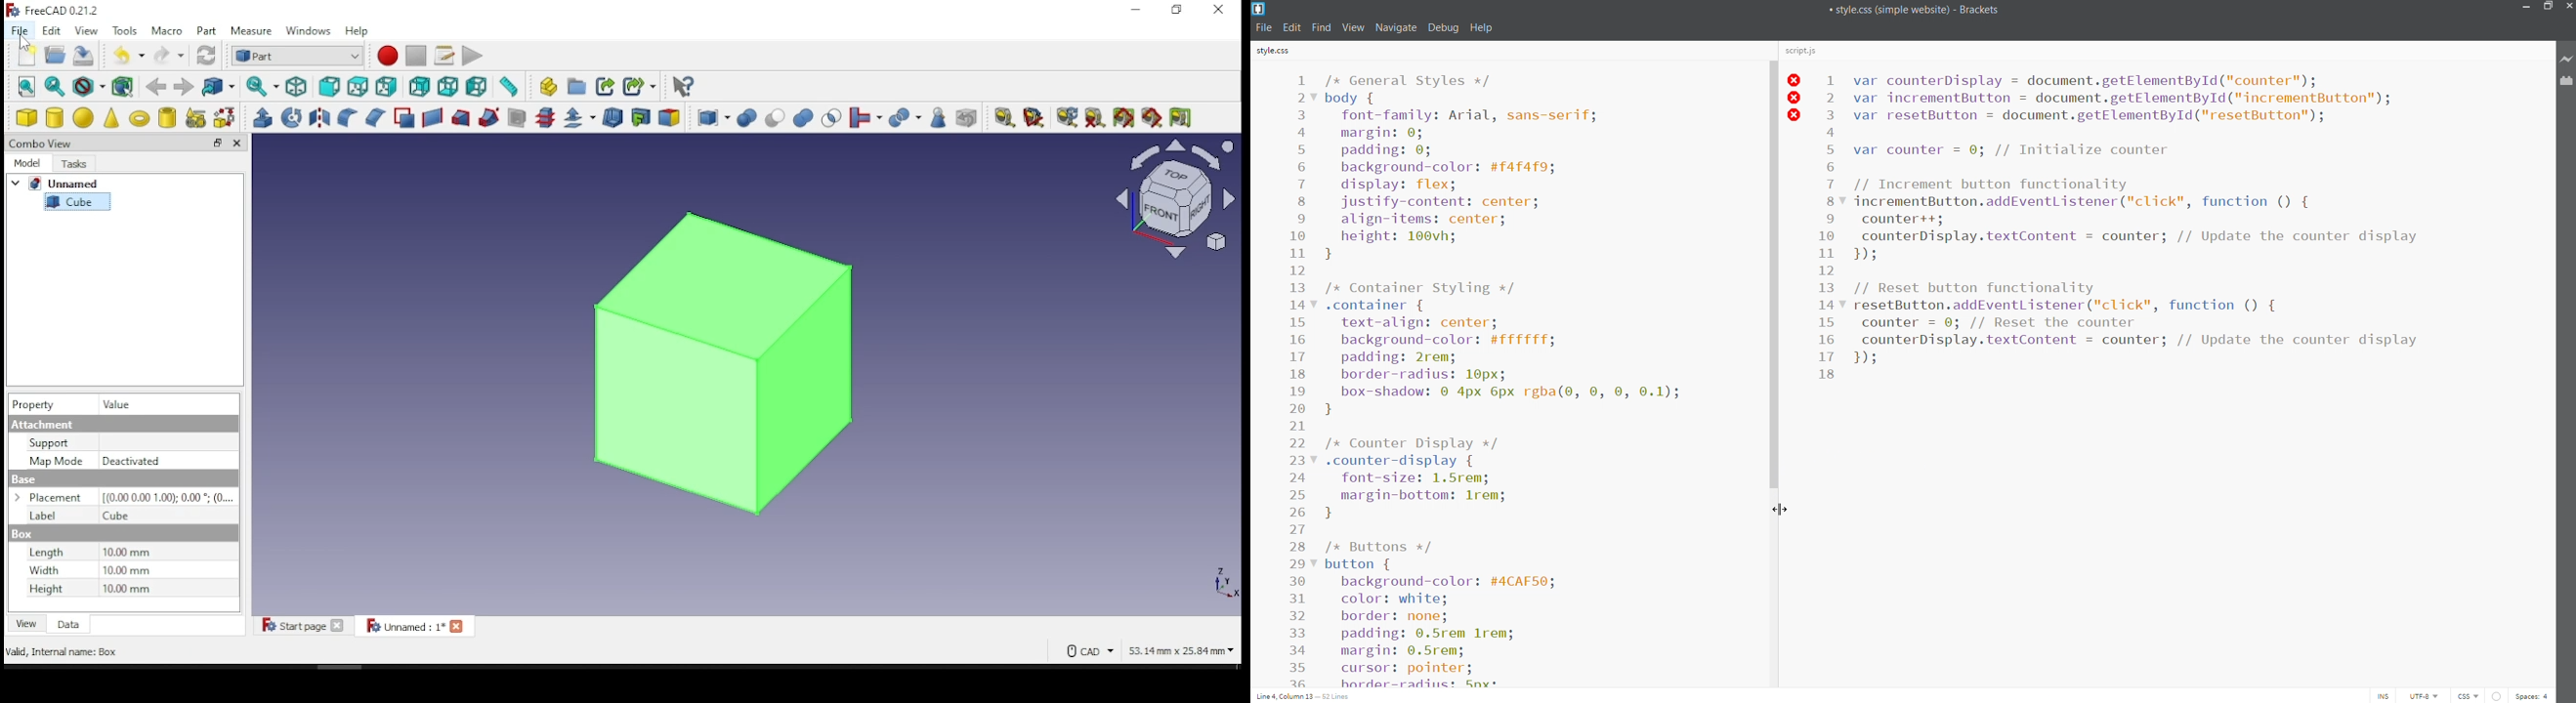 This screenshot has width=2576, height=728. Describe the element at coordinates (85, 54) in the screenshot. I see `save` at that location.